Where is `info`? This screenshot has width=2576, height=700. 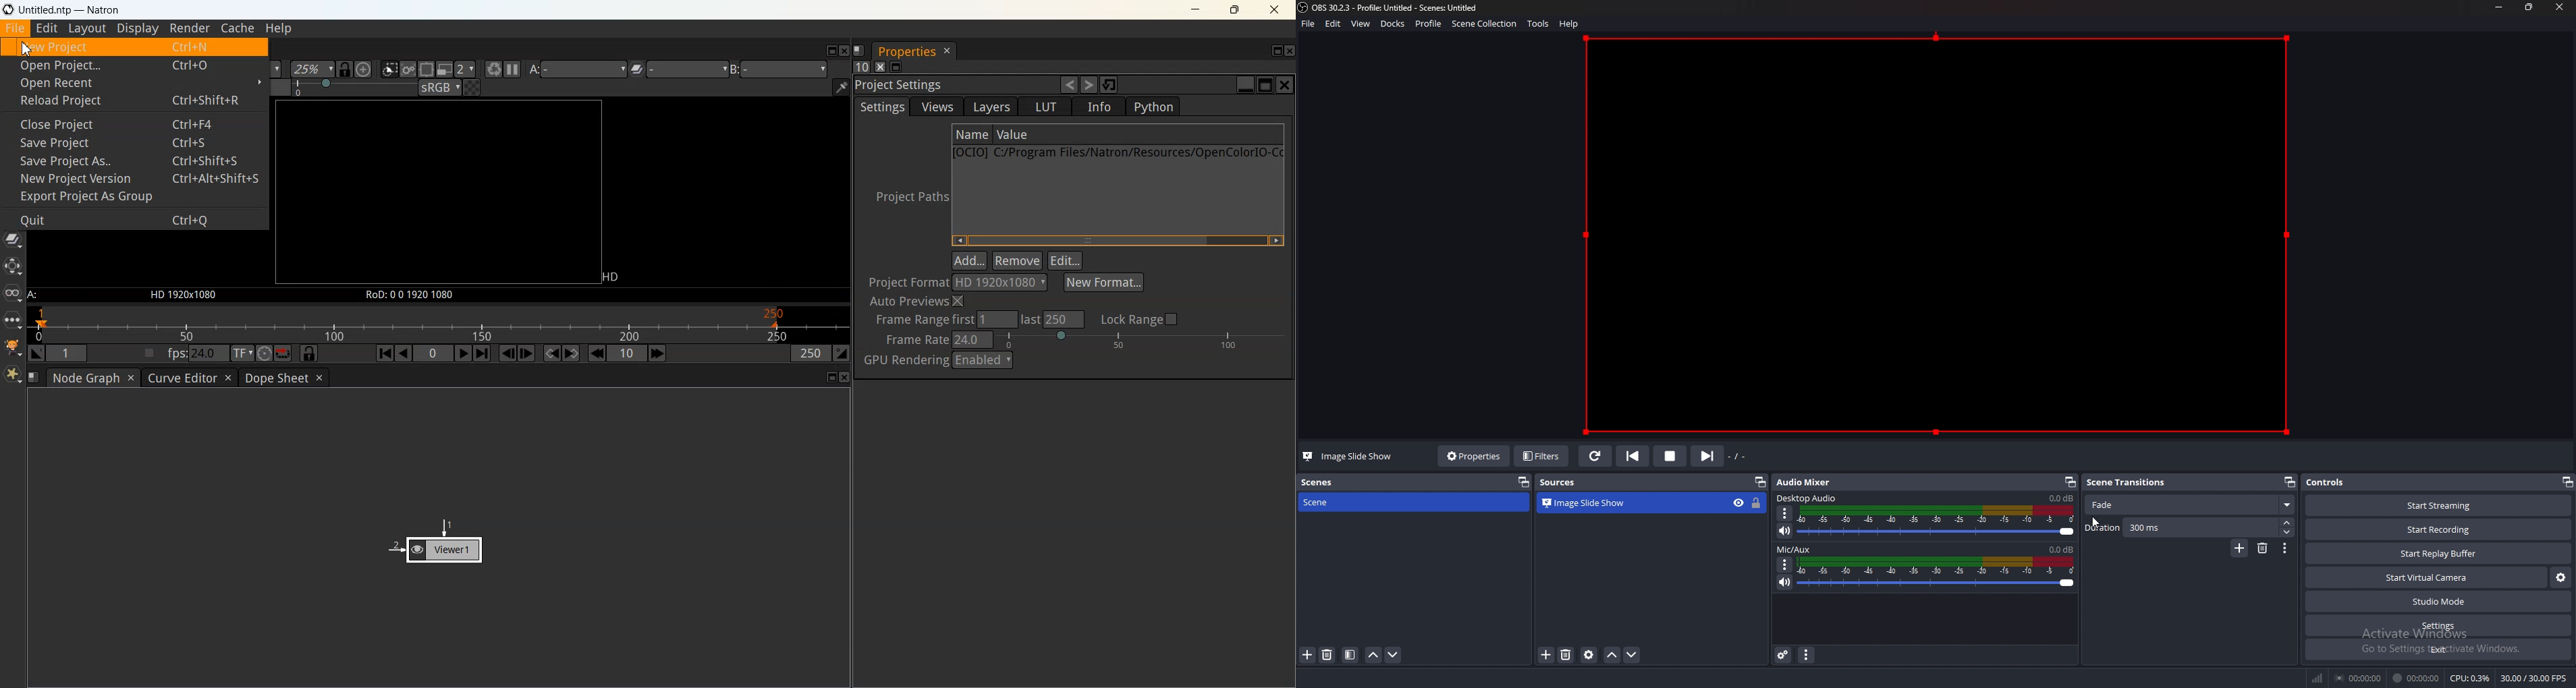 info is located at coordinates (1653, 568).